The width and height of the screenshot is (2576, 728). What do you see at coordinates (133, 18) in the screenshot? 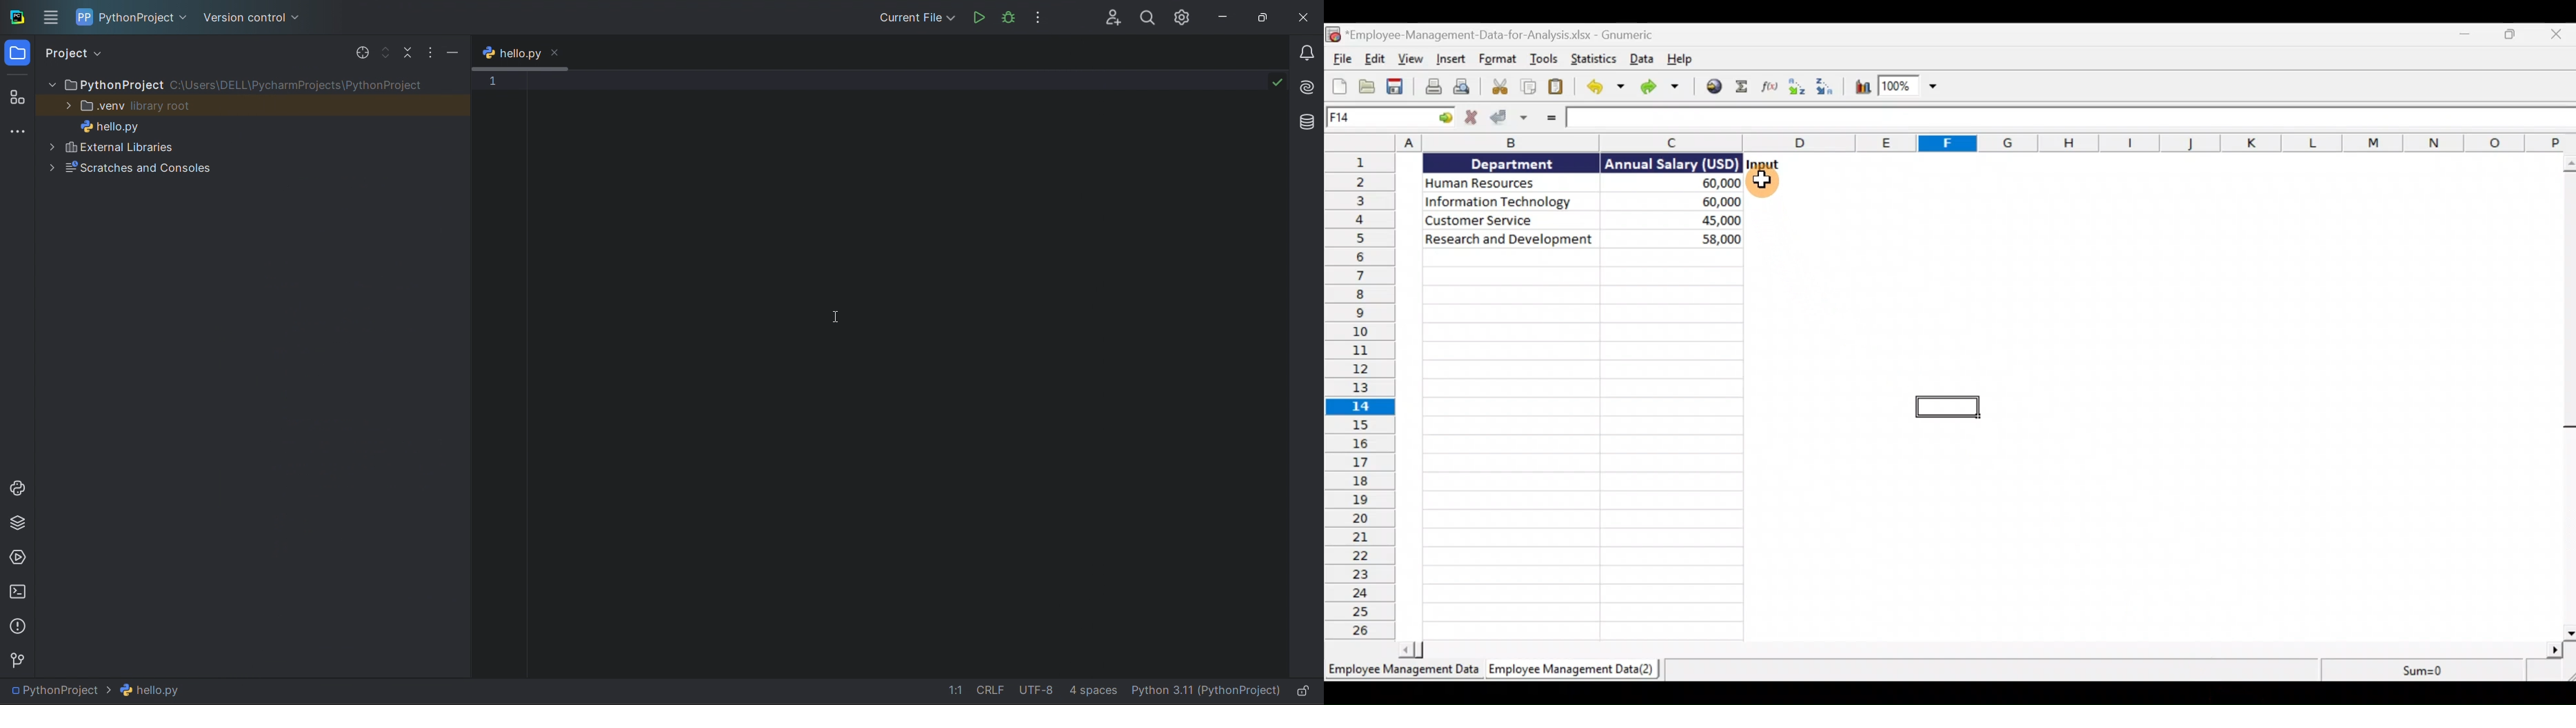
I see `project name` at bounding box center [133, 18].